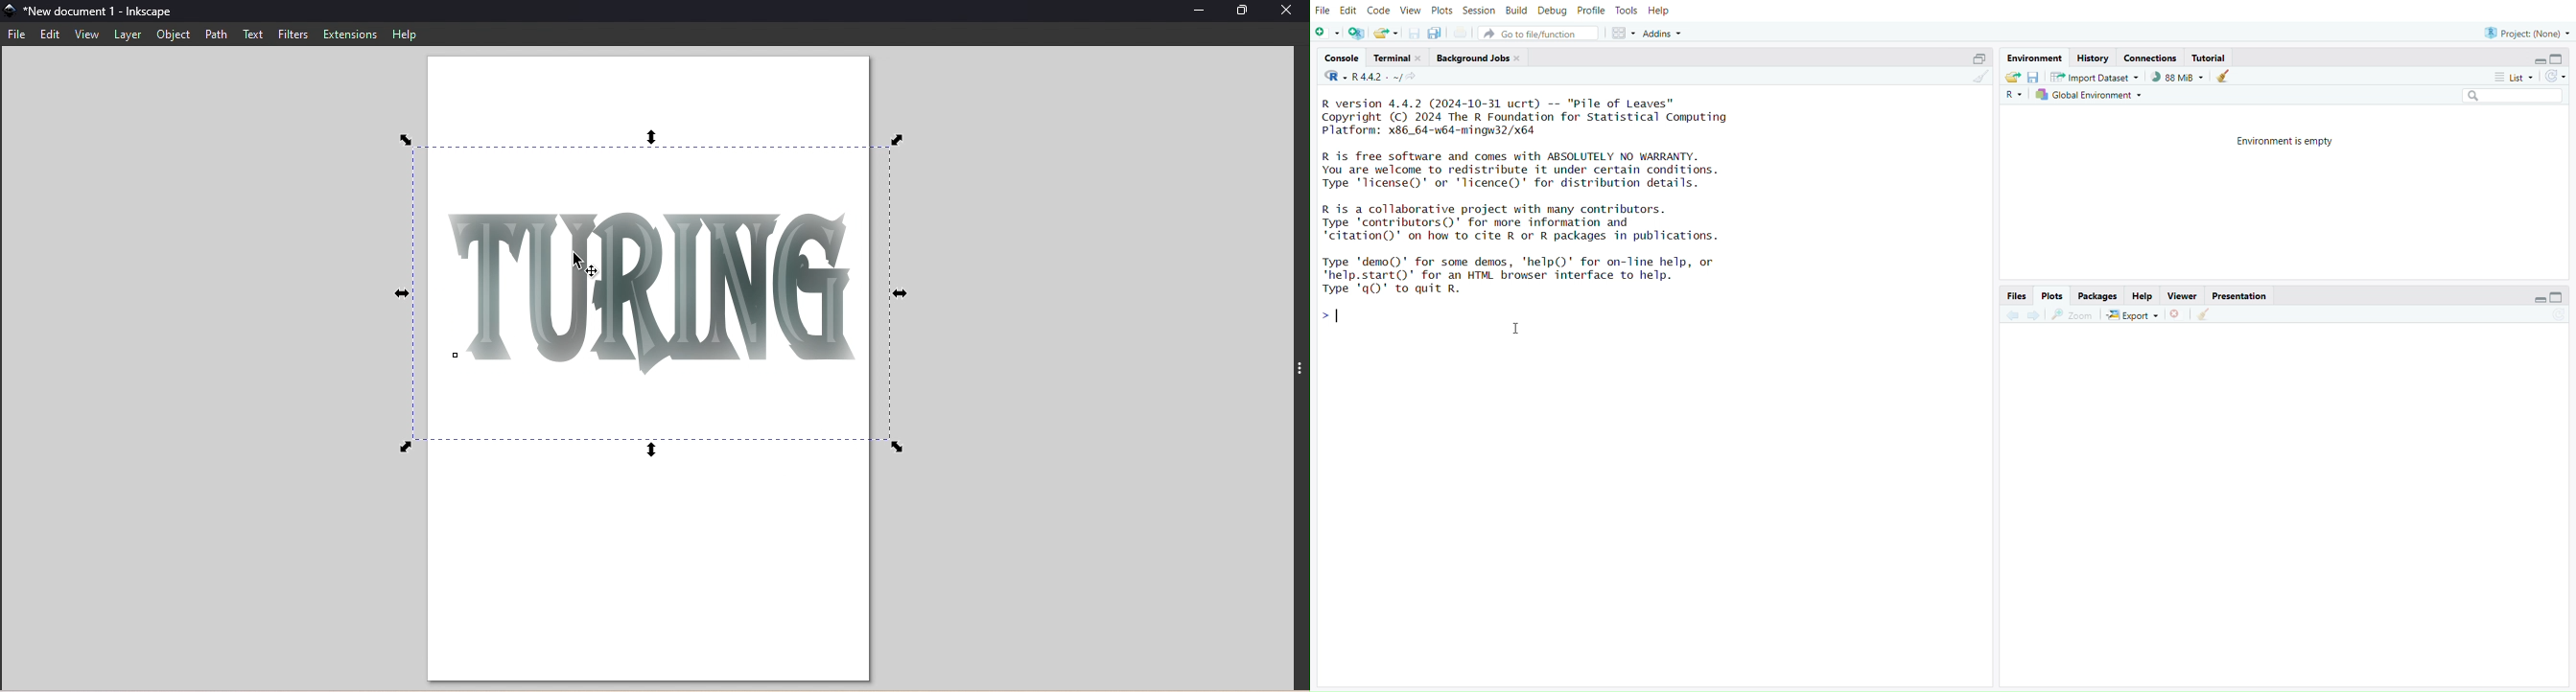  Describe the element at coordinates (2223, 78) in the screenshot. I see `clear object` at that location.